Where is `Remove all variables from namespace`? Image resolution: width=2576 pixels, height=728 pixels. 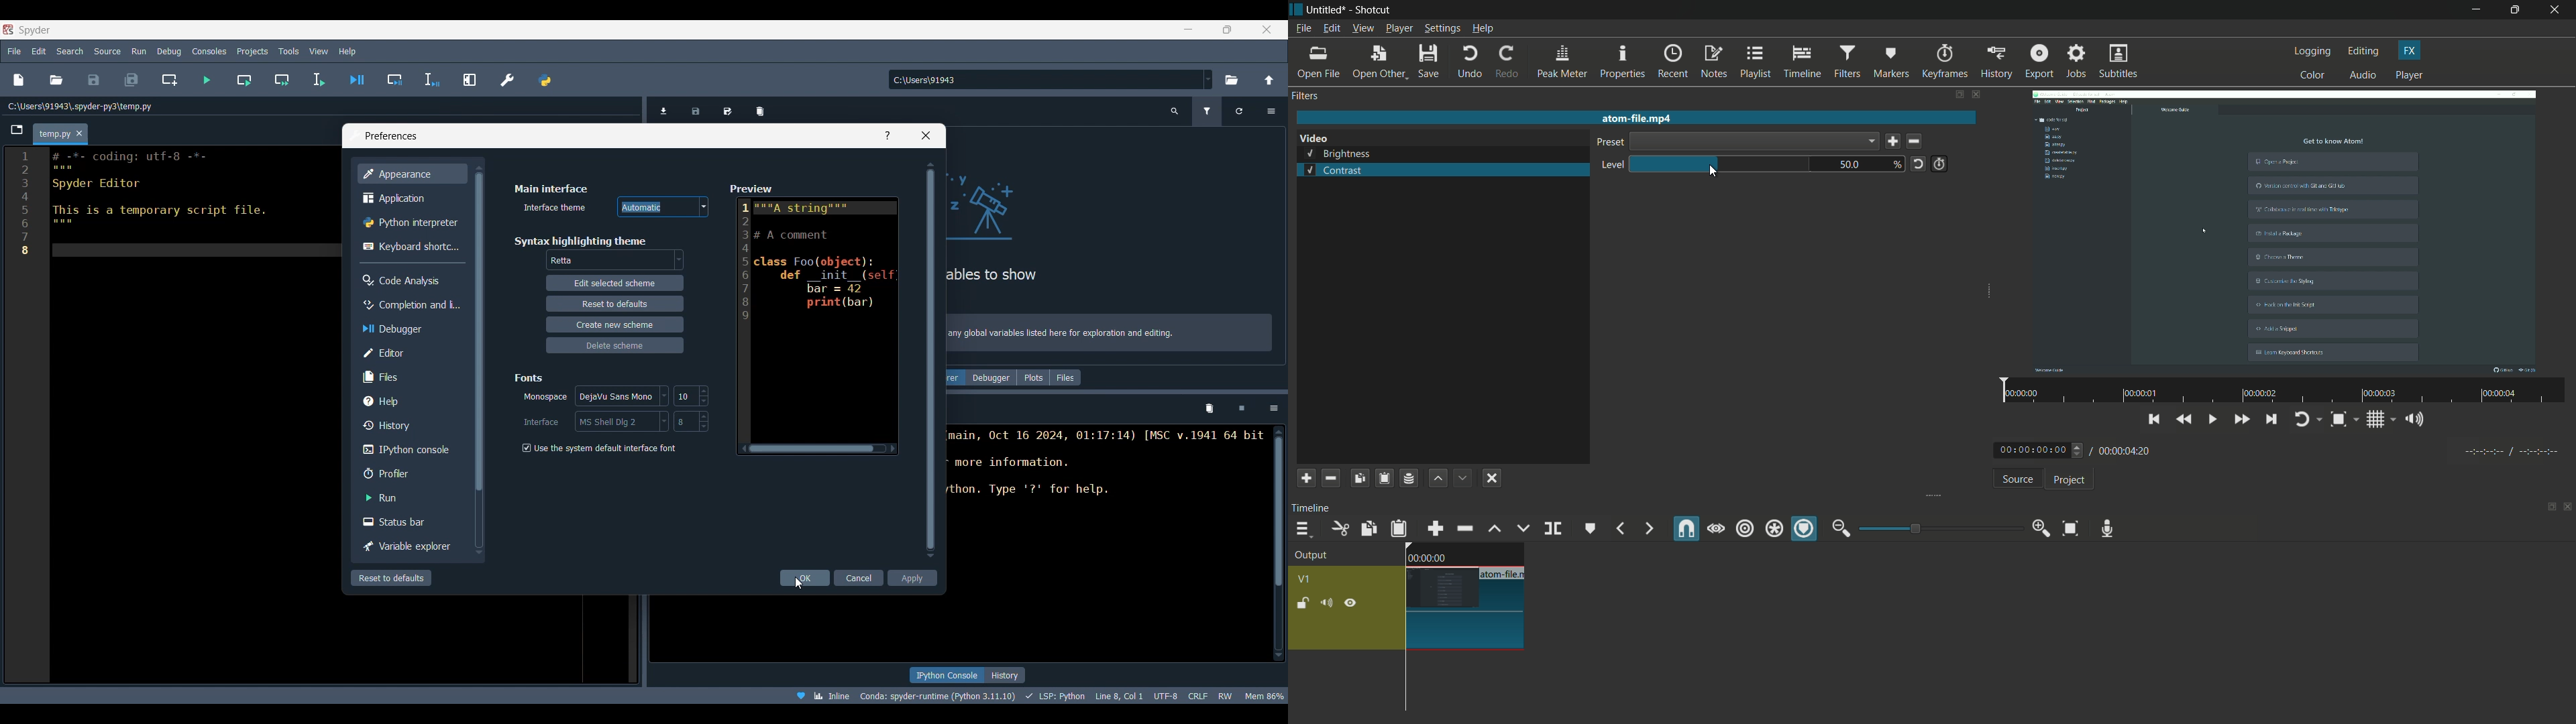 Remove all variables from namespace is located at coordinates (1209, 409).